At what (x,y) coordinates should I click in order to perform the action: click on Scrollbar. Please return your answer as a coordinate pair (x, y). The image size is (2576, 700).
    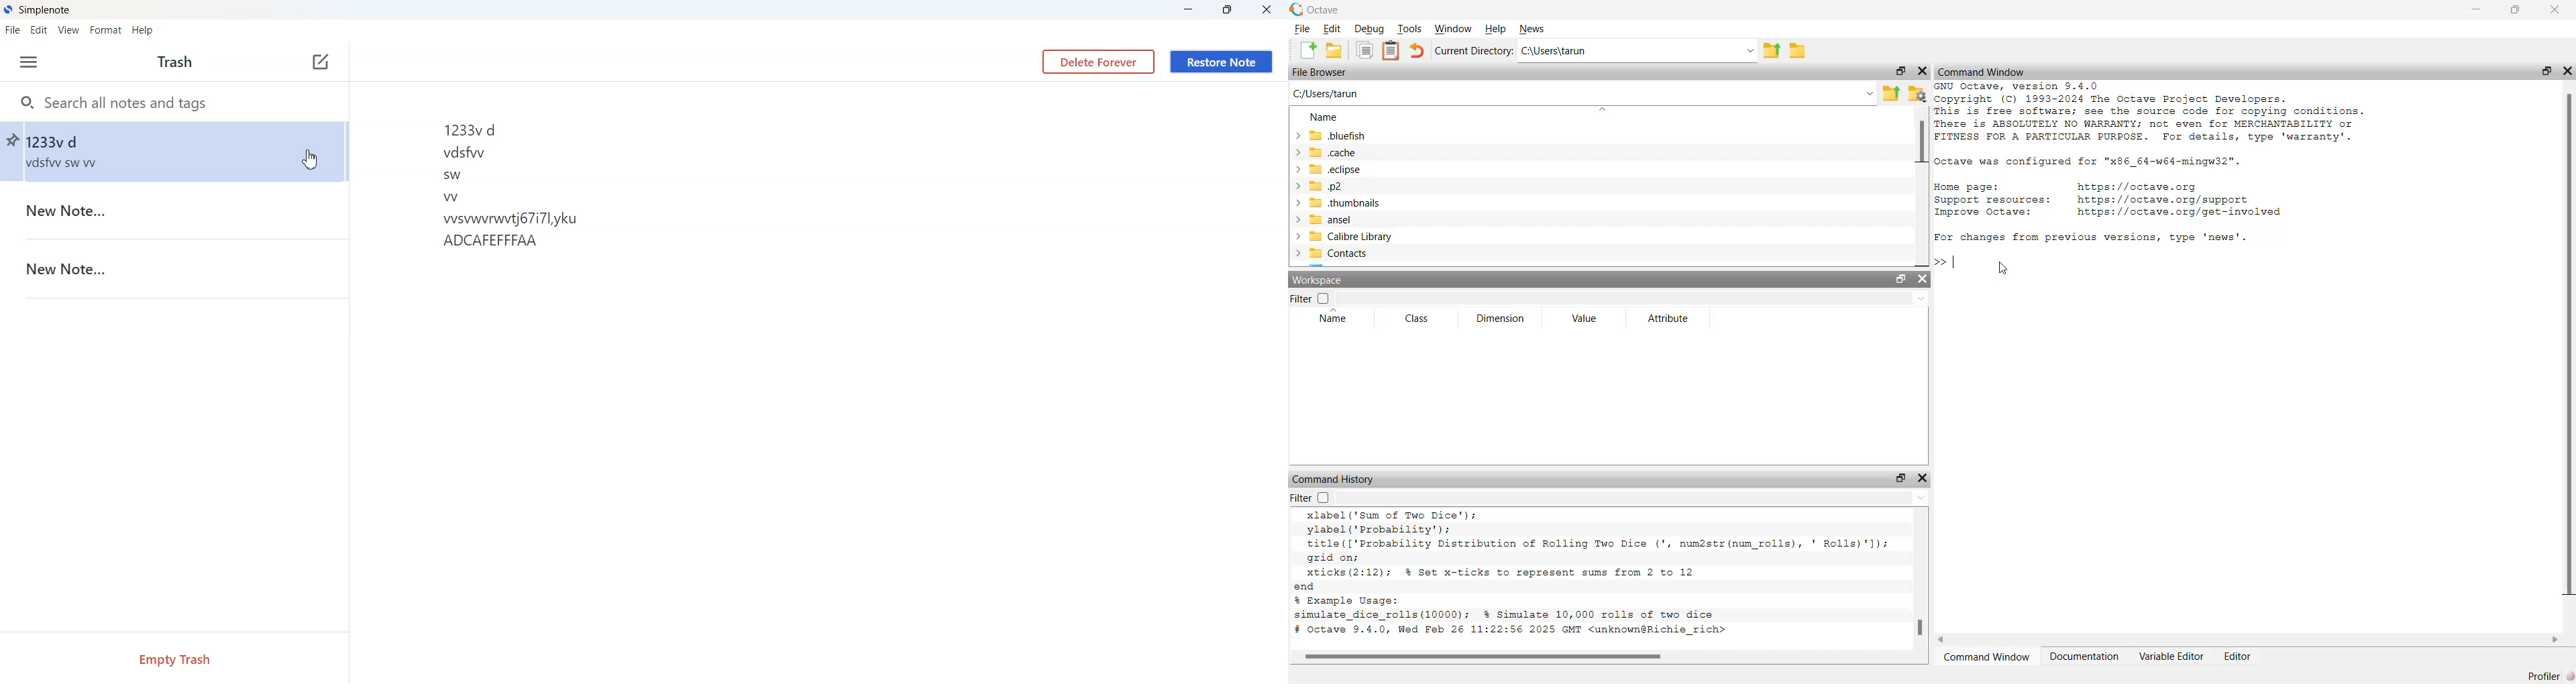
    Looking at the image, I should click on (1920, 144).